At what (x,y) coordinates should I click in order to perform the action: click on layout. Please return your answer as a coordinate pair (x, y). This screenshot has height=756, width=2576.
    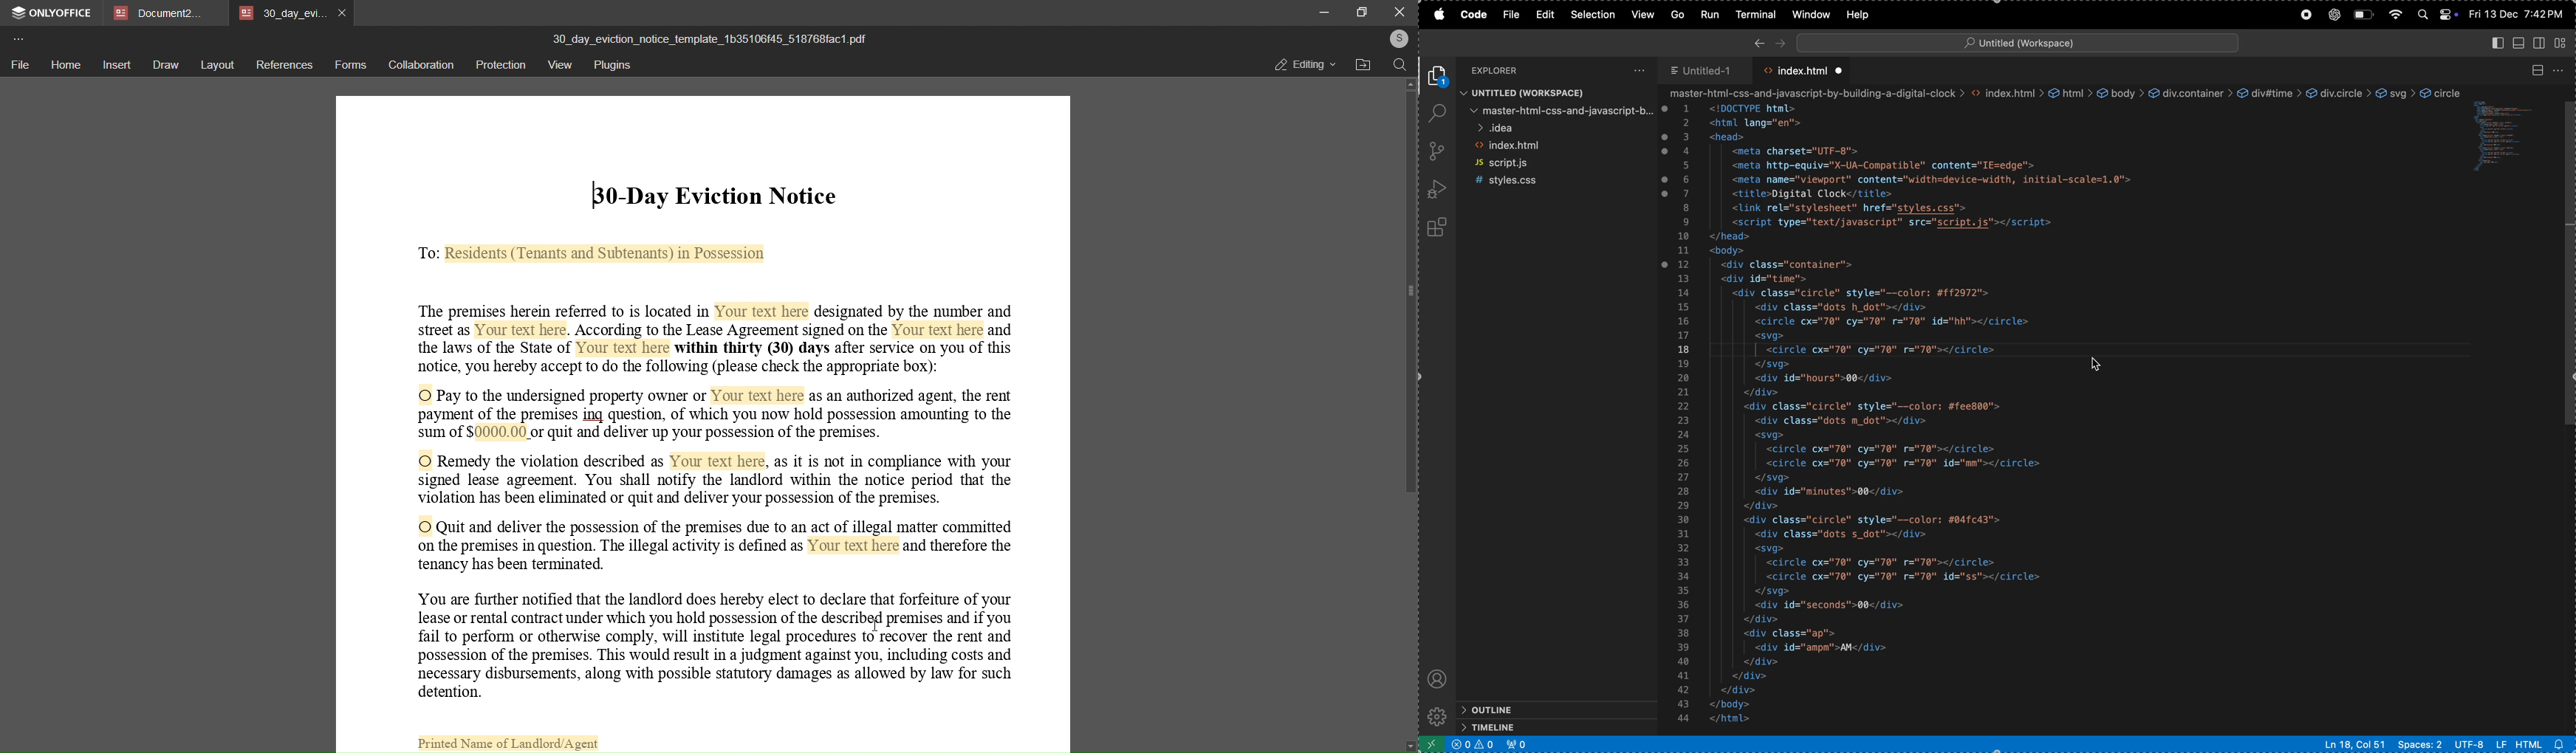
    Looking at the image, I should click on (218, 66).